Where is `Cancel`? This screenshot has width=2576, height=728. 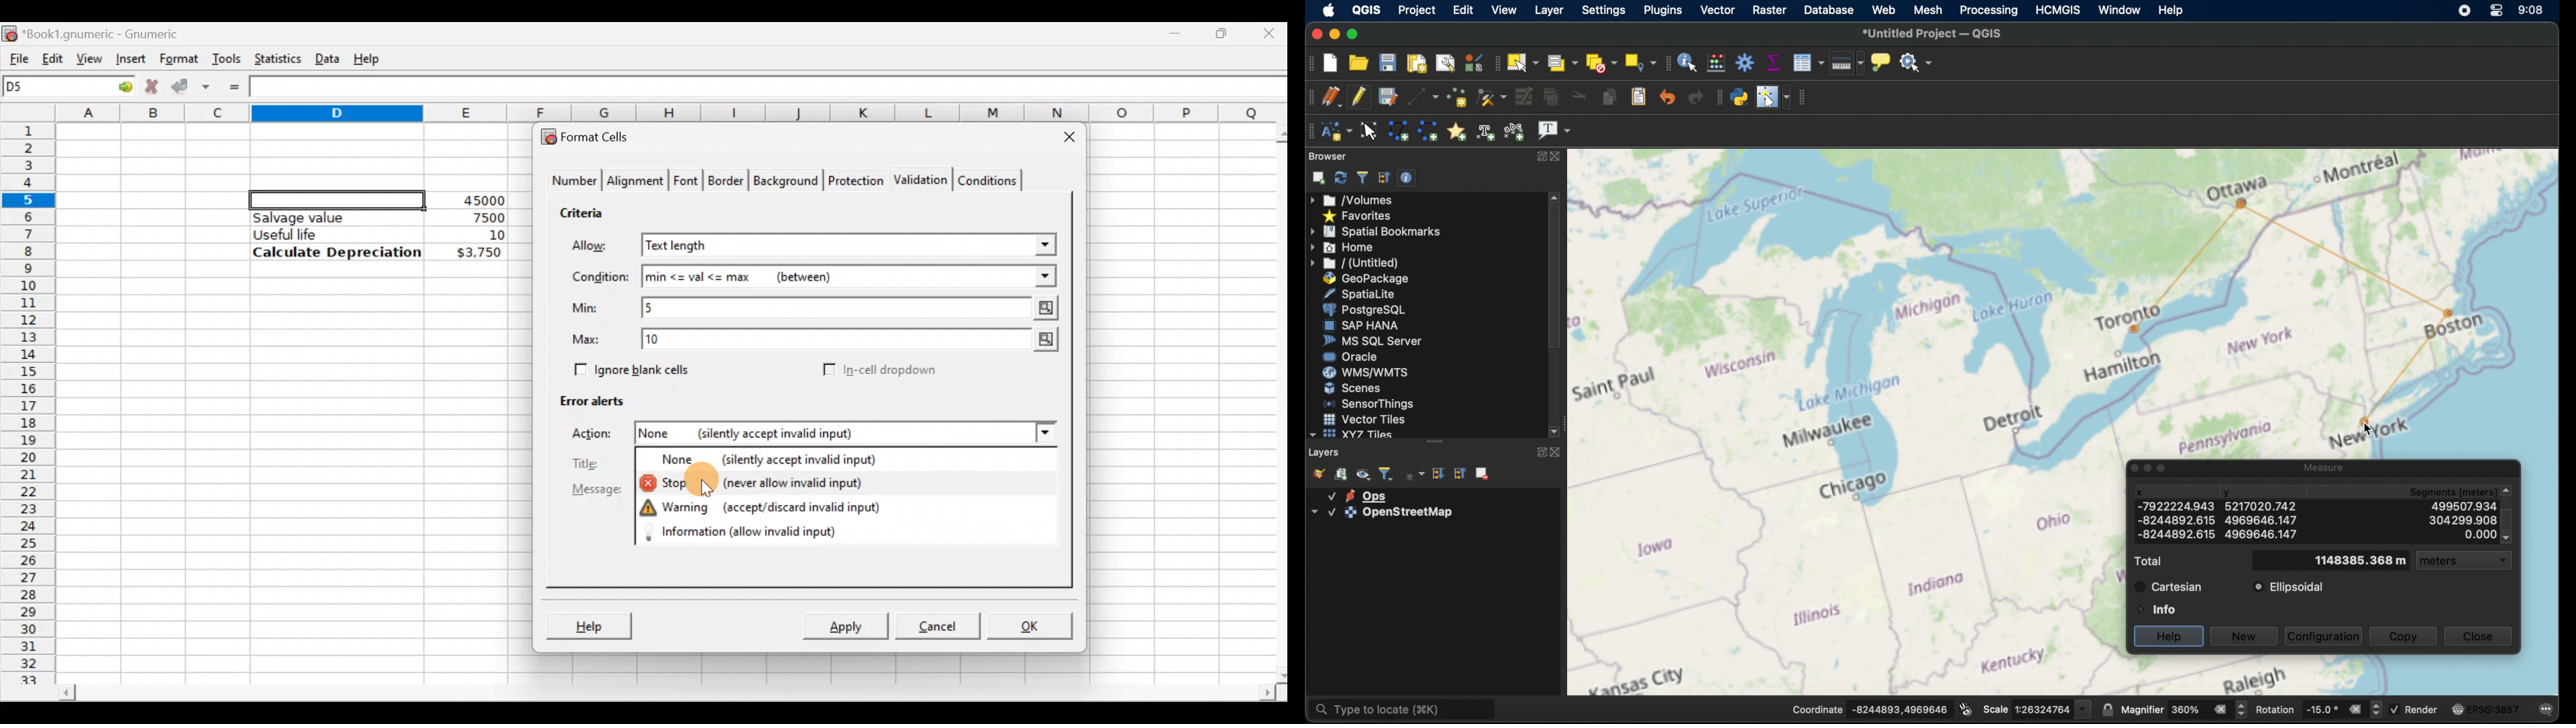
Cancel is located at coordinates (935, 625).